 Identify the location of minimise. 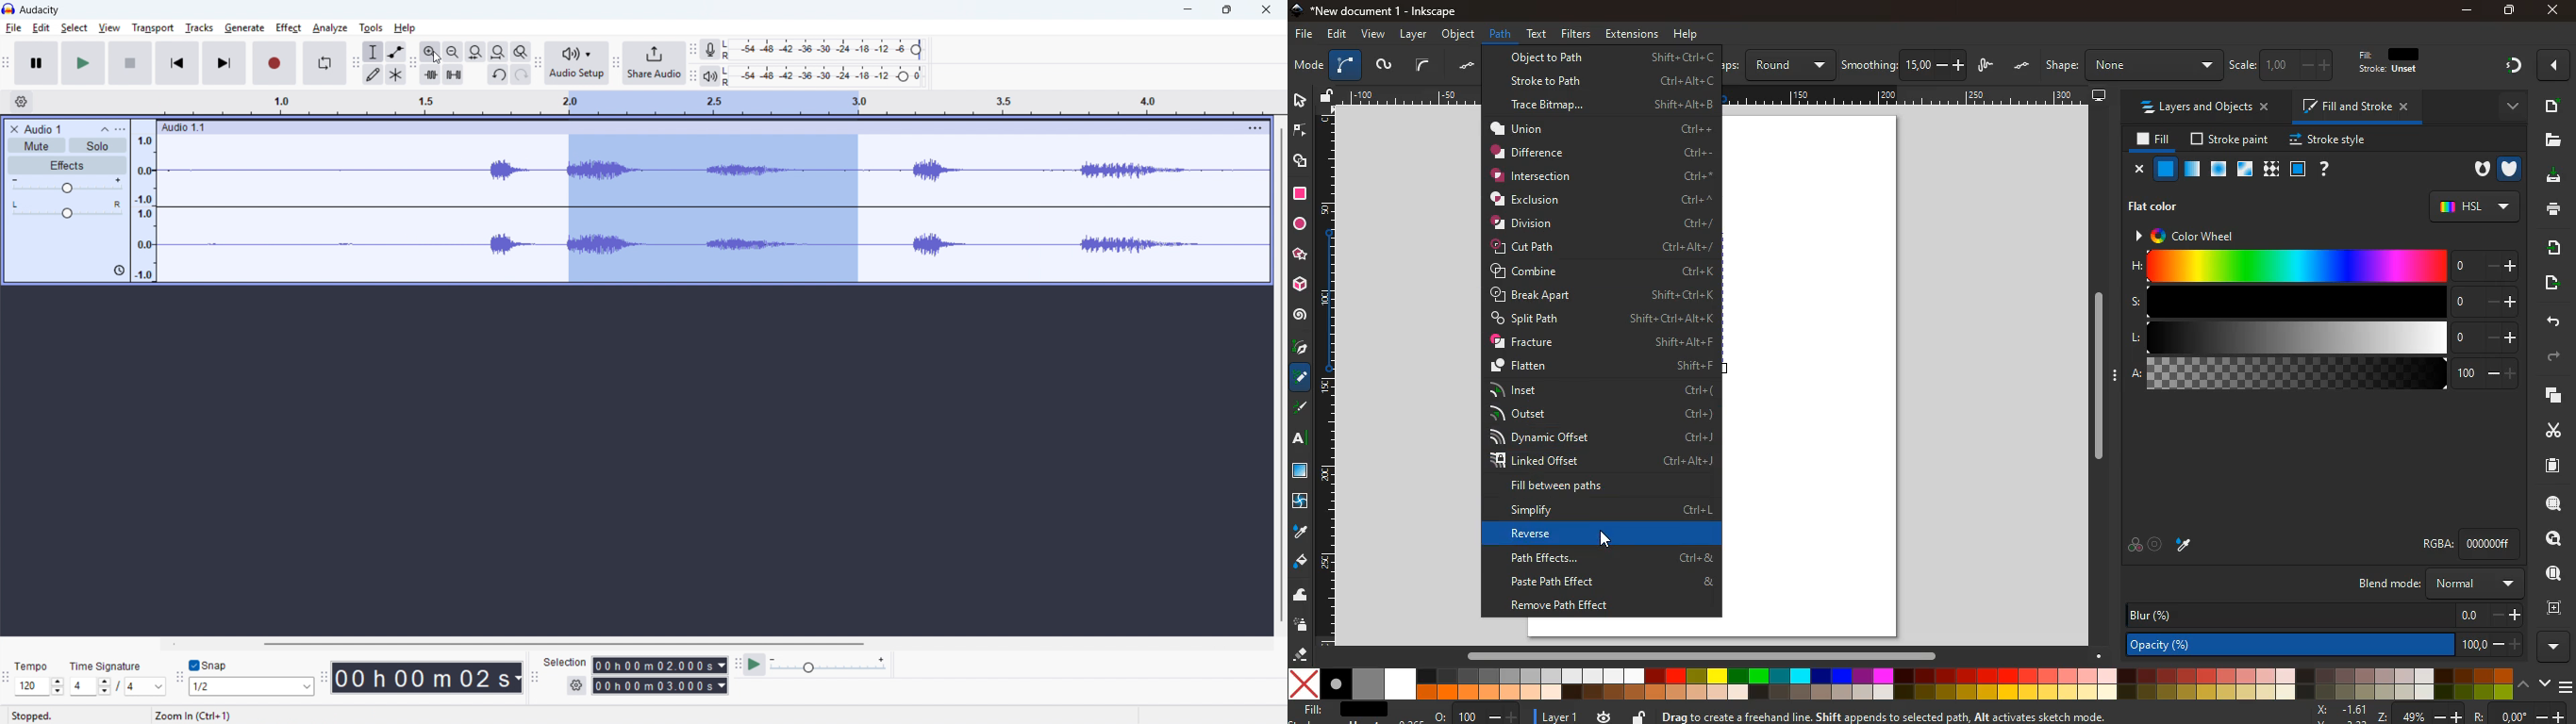
(1189, 11).